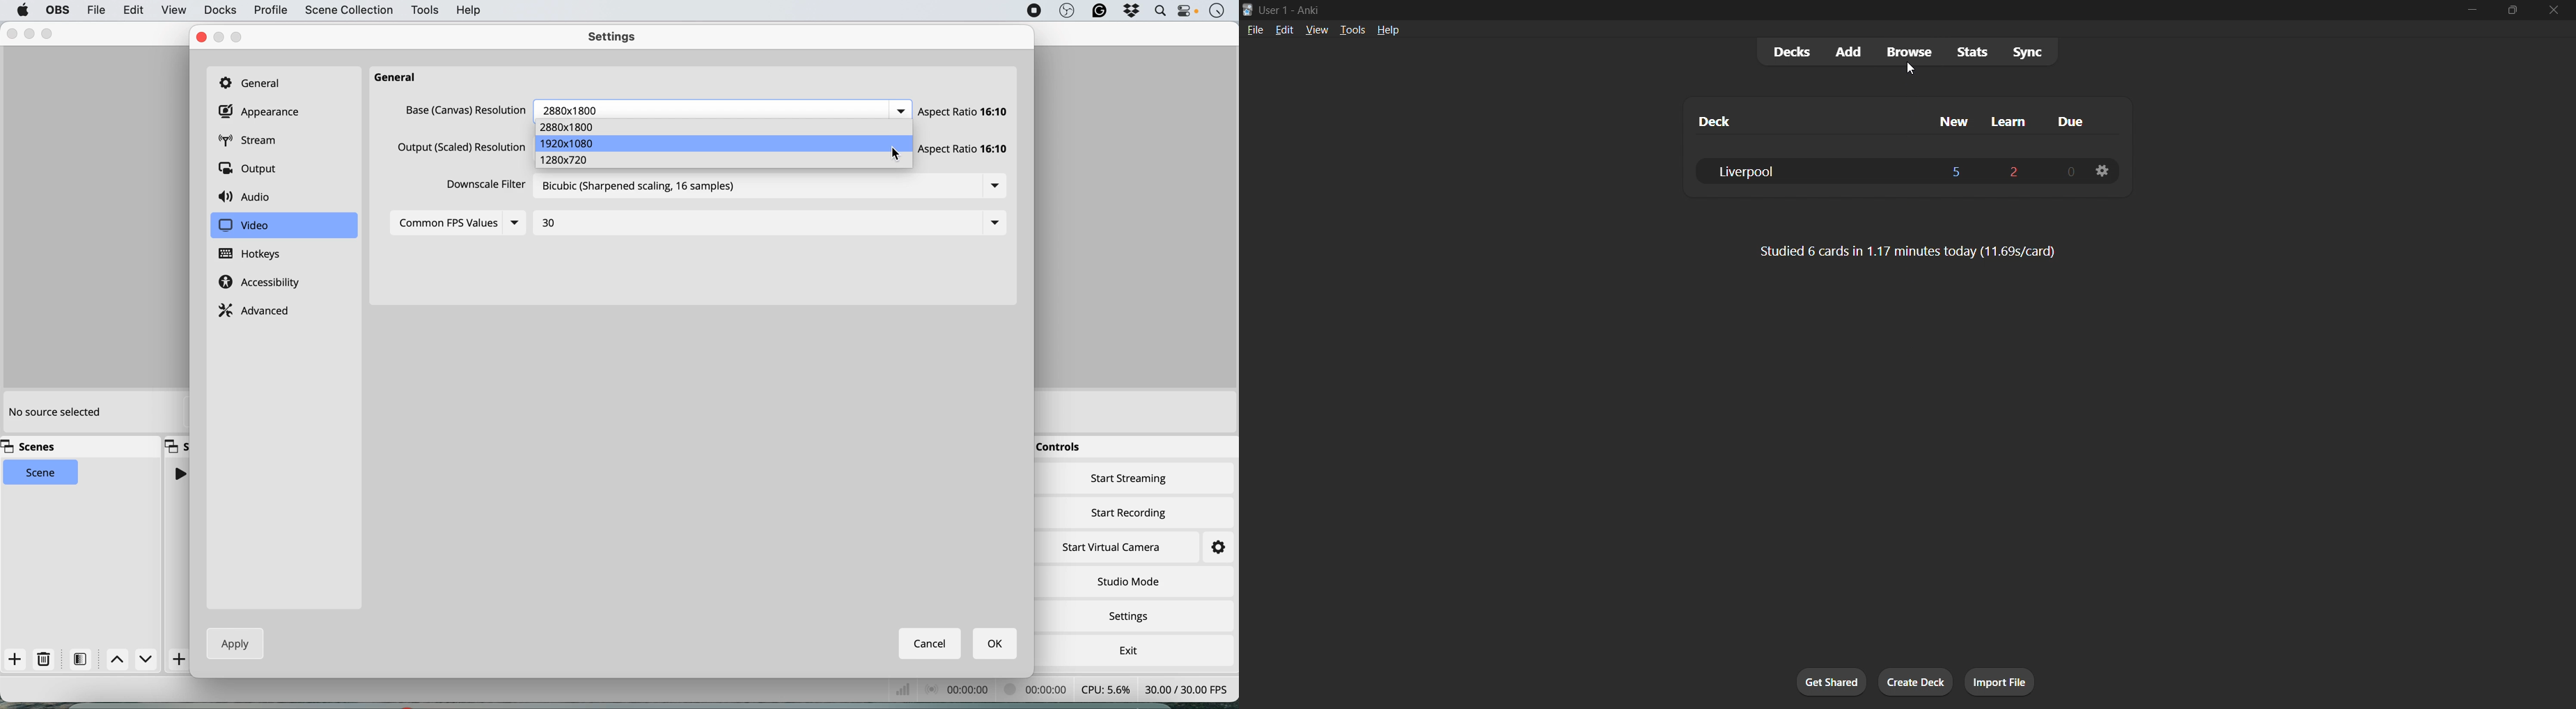 The height and width of the screenshot is (728, 2576). What do you see at coordinates (1790, 52) in the screenshot?
I see `decks` at bounding box center [1790, 52].